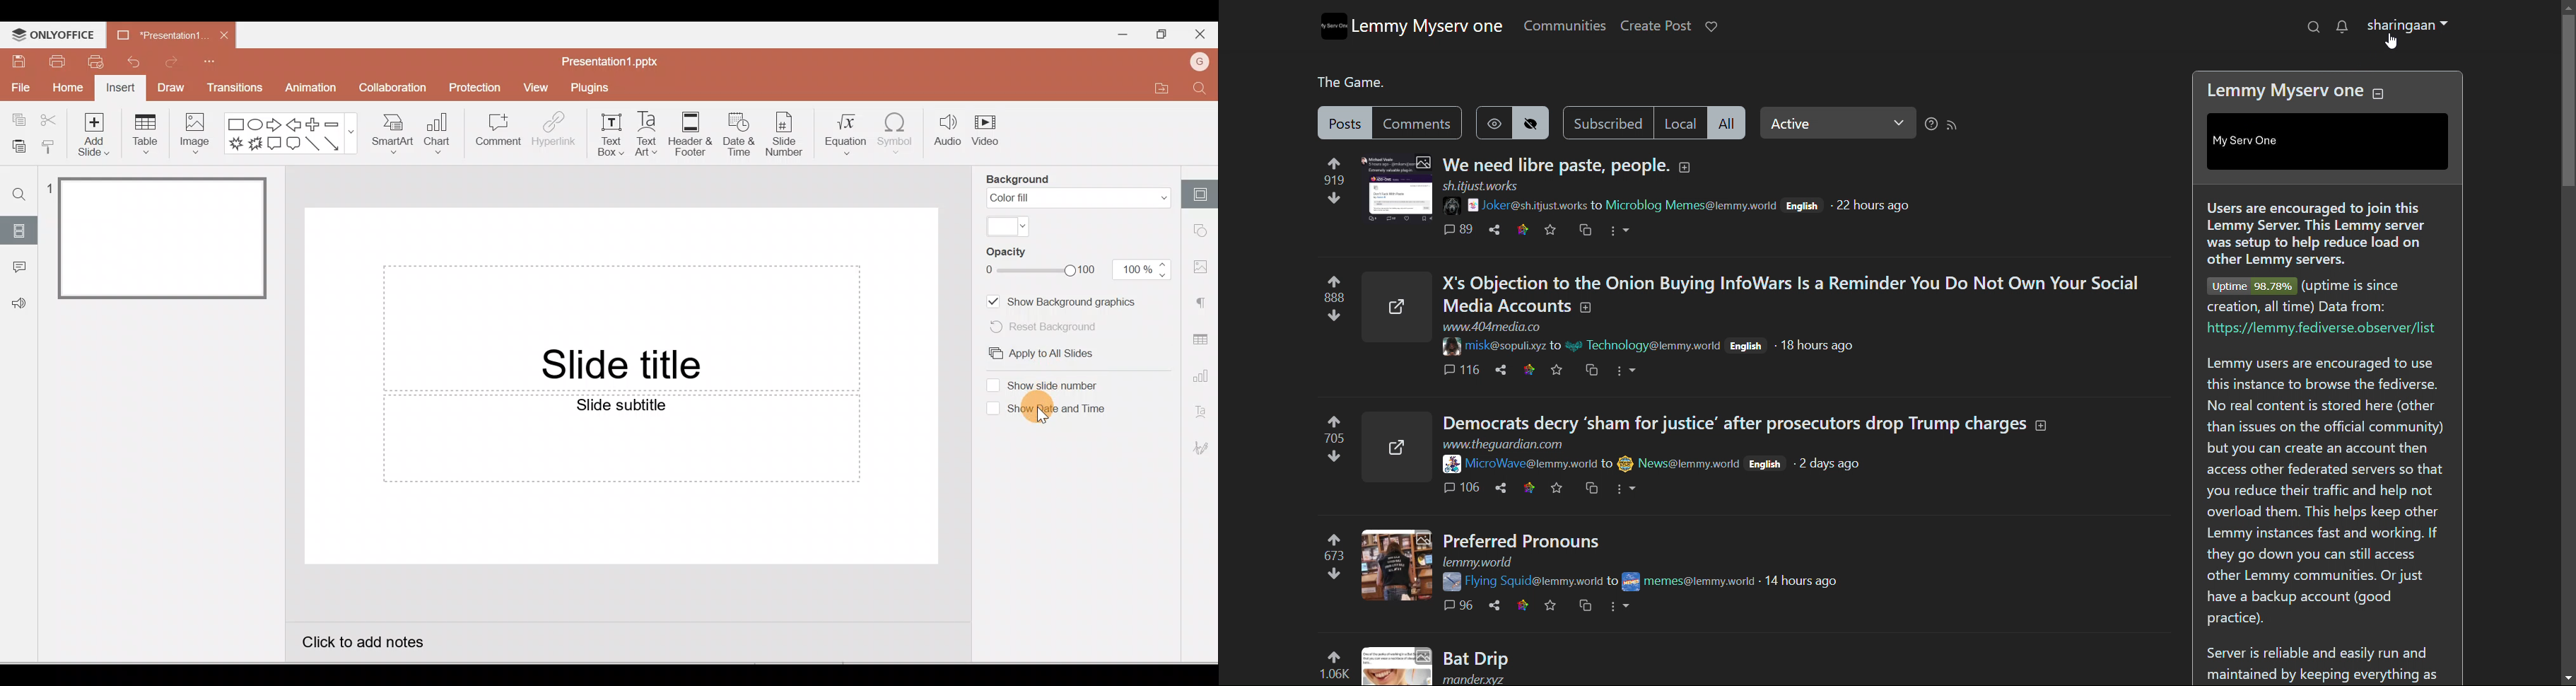 The width and height of the screenshot is (2576, 700). Describe the element at coordinates (438, 135) in the screenshot. I see `Chart` at that location.